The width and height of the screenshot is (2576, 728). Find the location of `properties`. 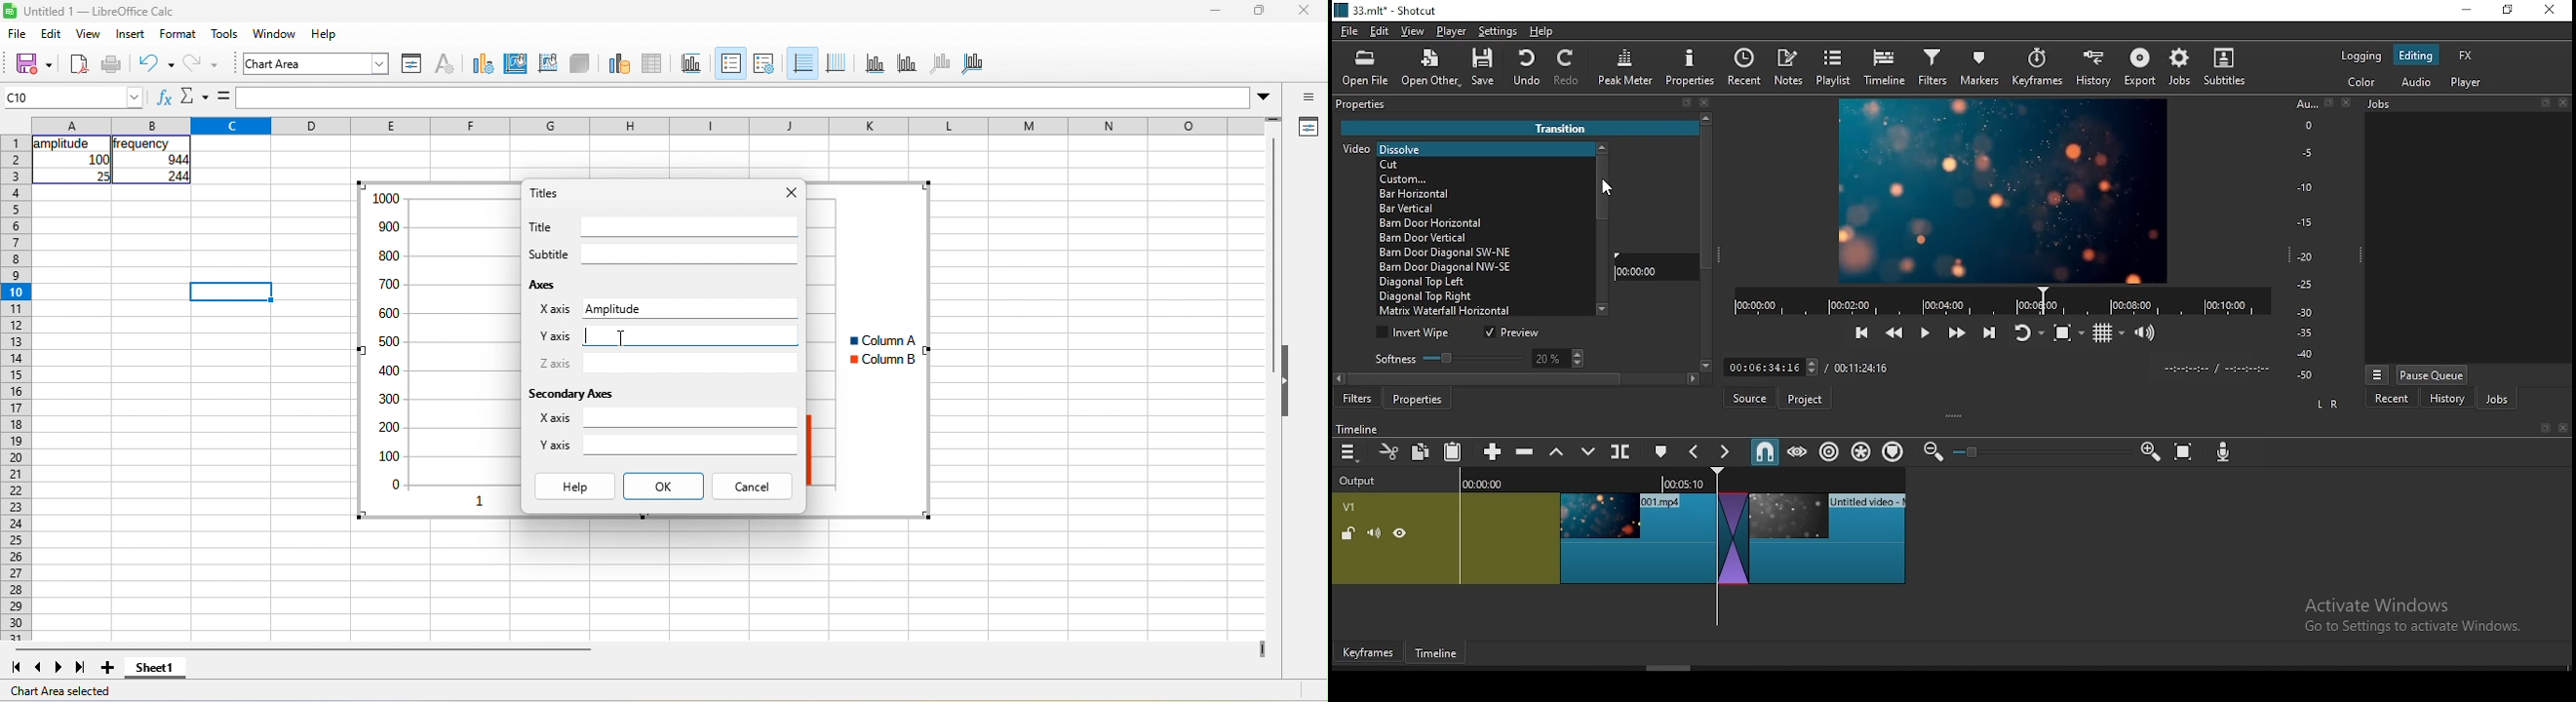

properties is located at coordinates (1307, 127).